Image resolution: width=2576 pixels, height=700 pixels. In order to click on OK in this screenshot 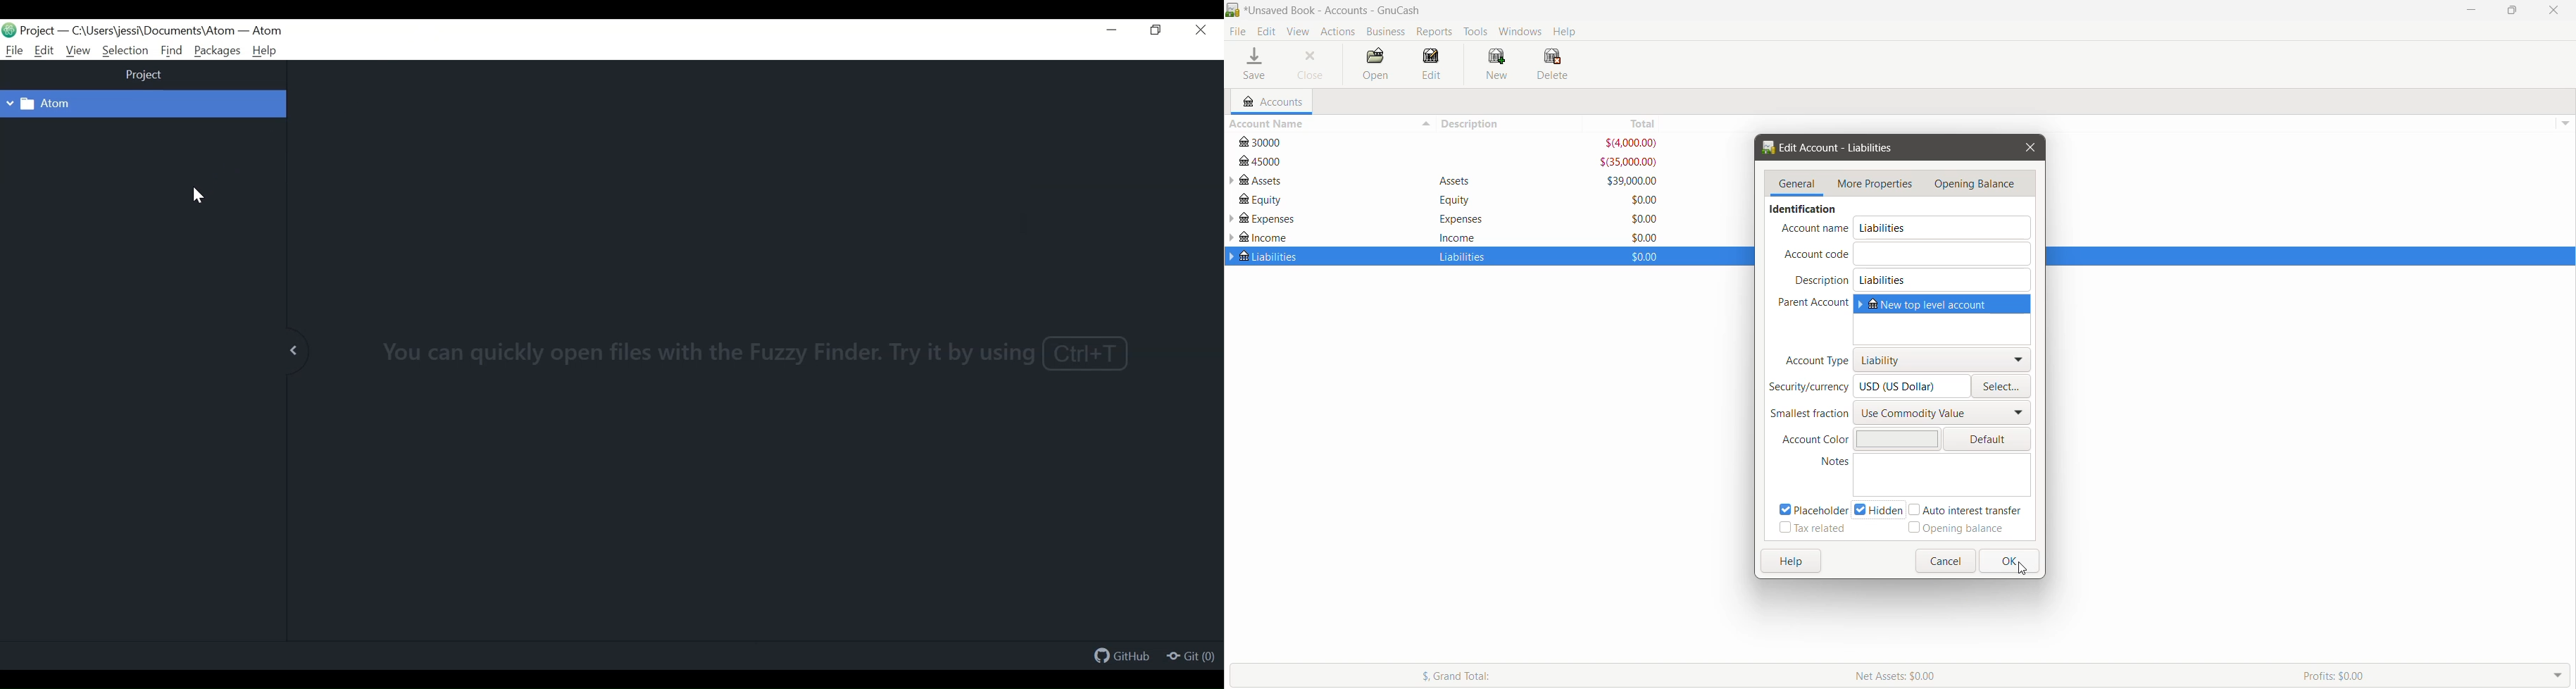, I will do `click(2008, 561)`.